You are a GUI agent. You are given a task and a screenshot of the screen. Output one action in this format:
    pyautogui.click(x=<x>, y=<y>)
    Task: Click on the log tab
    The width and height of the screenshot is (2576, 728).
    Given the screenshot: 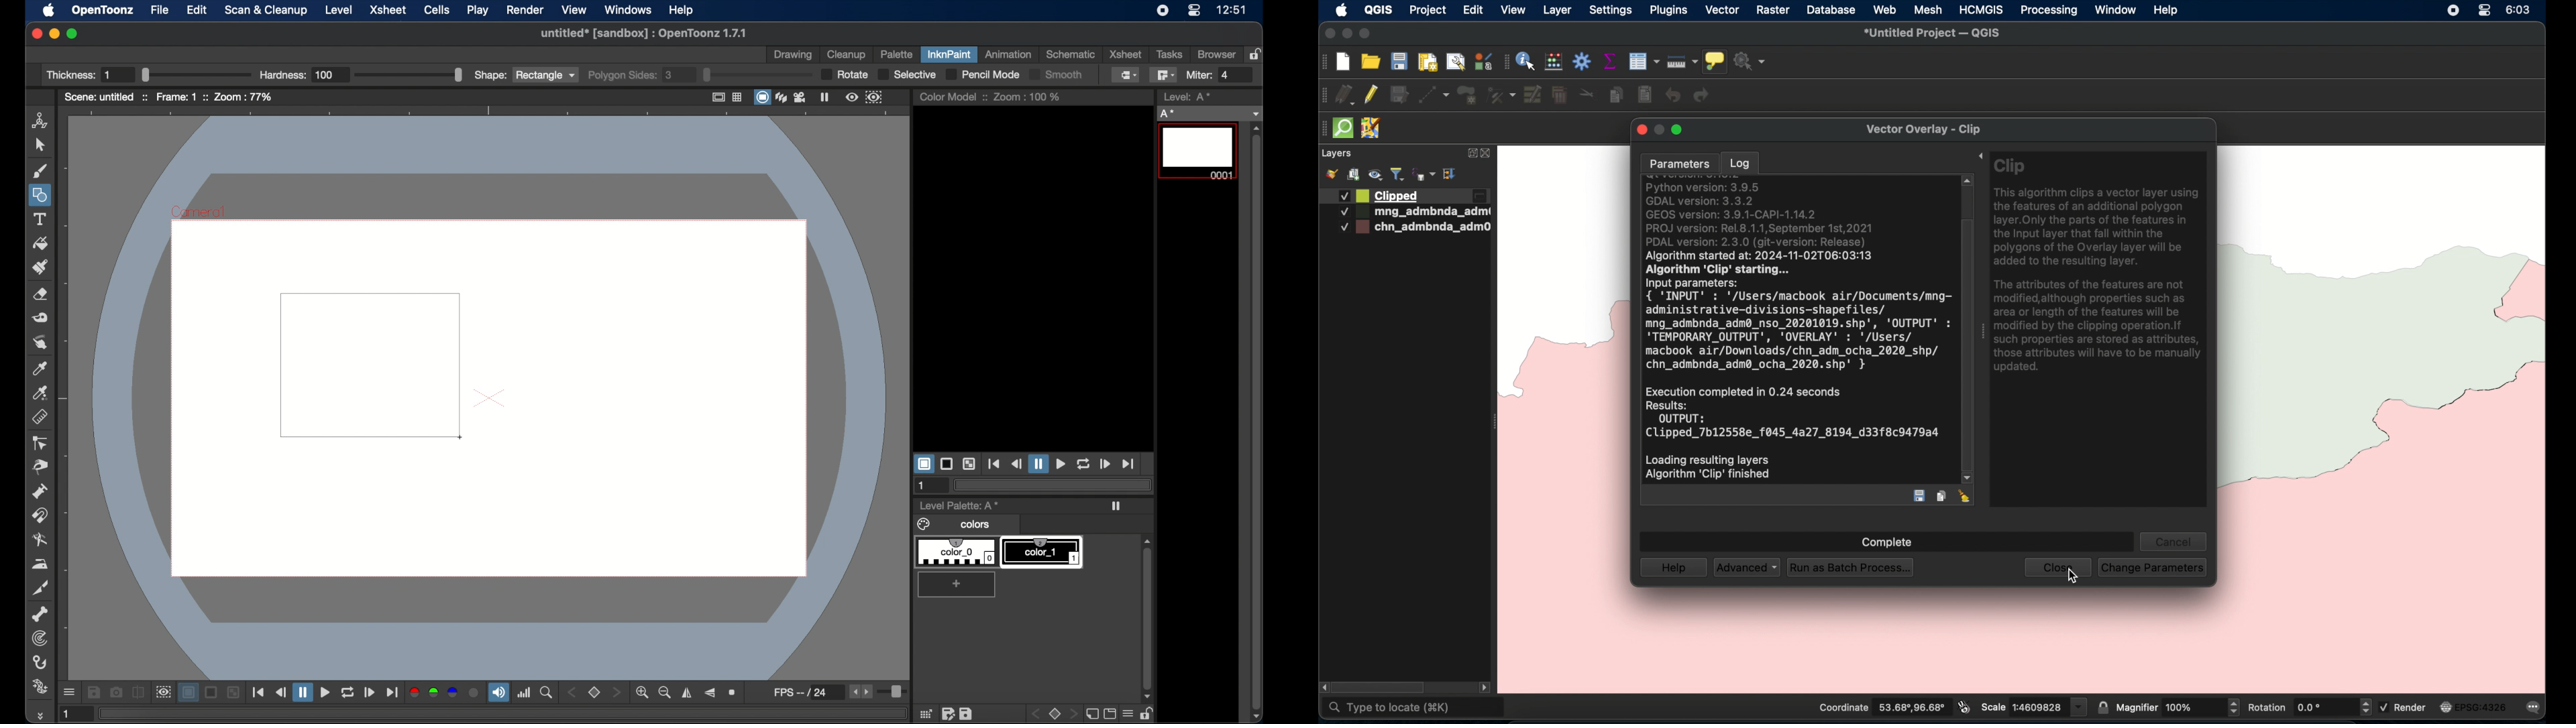 What is the action you would take?
    pyautogui.click(x=1739, y=162)
    